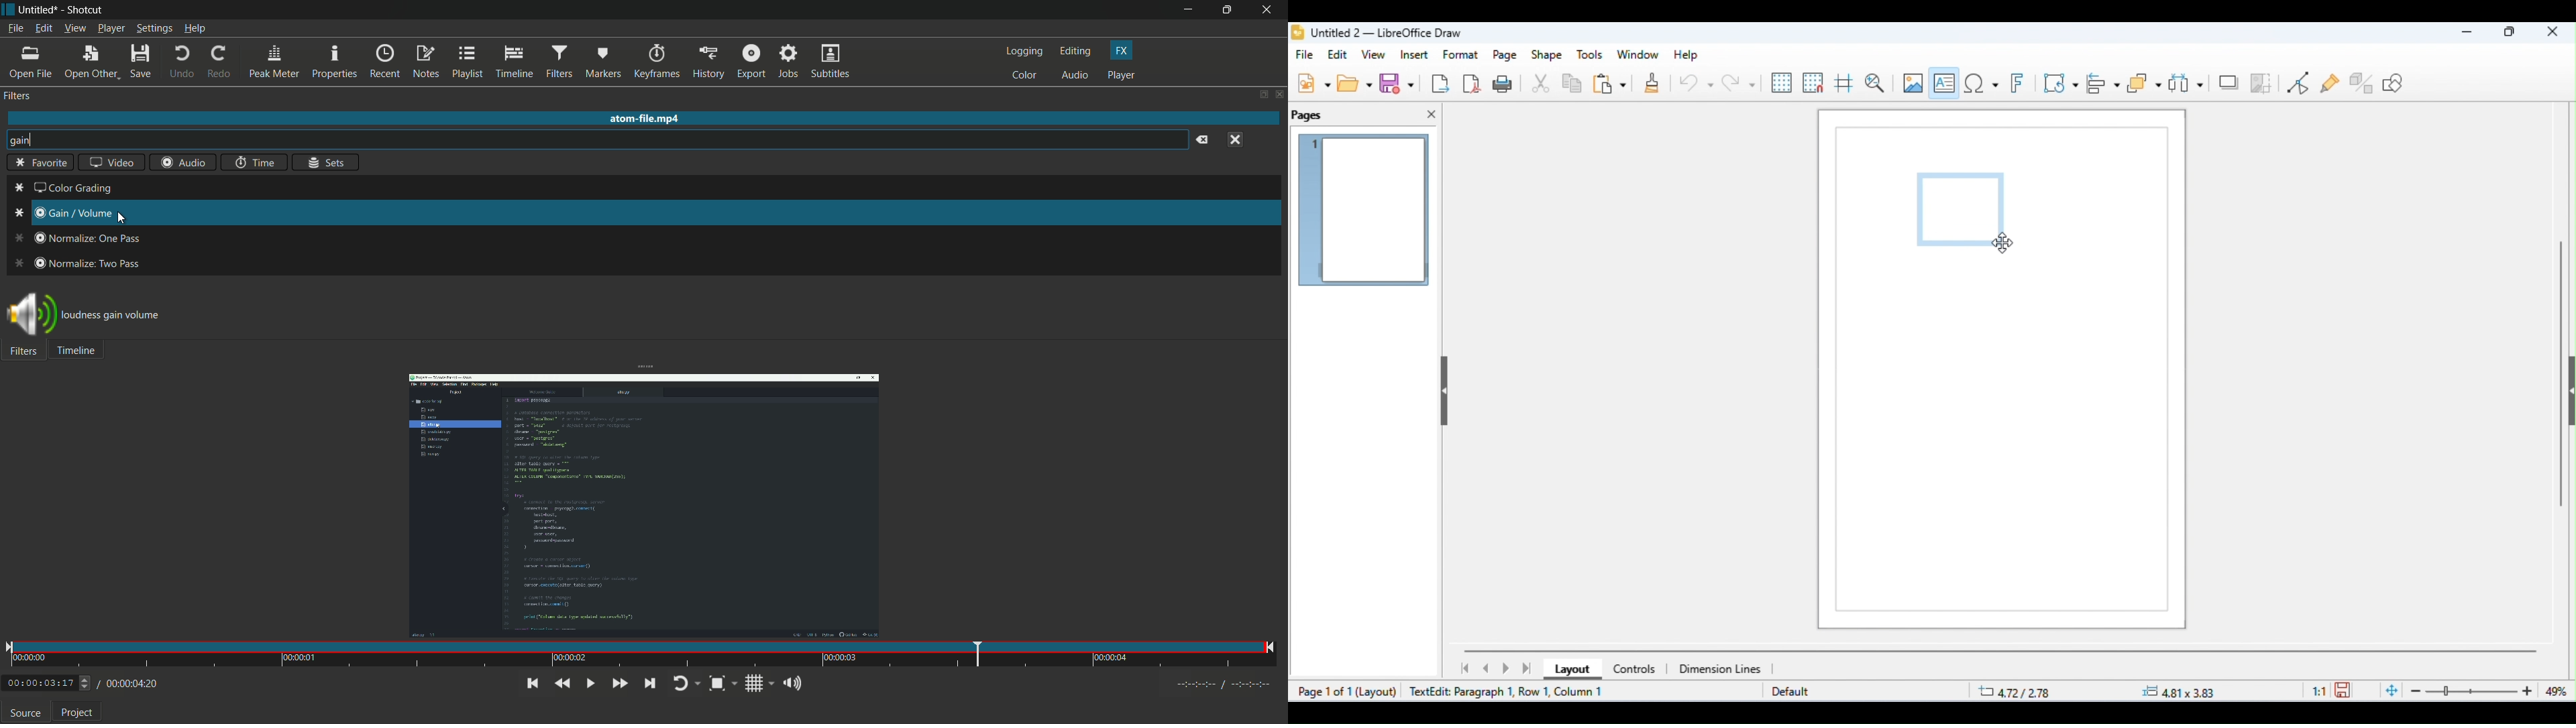 The height and width of the screenshot is (728, 2576). I want to click on zoom and pan, so click(1875, 83).